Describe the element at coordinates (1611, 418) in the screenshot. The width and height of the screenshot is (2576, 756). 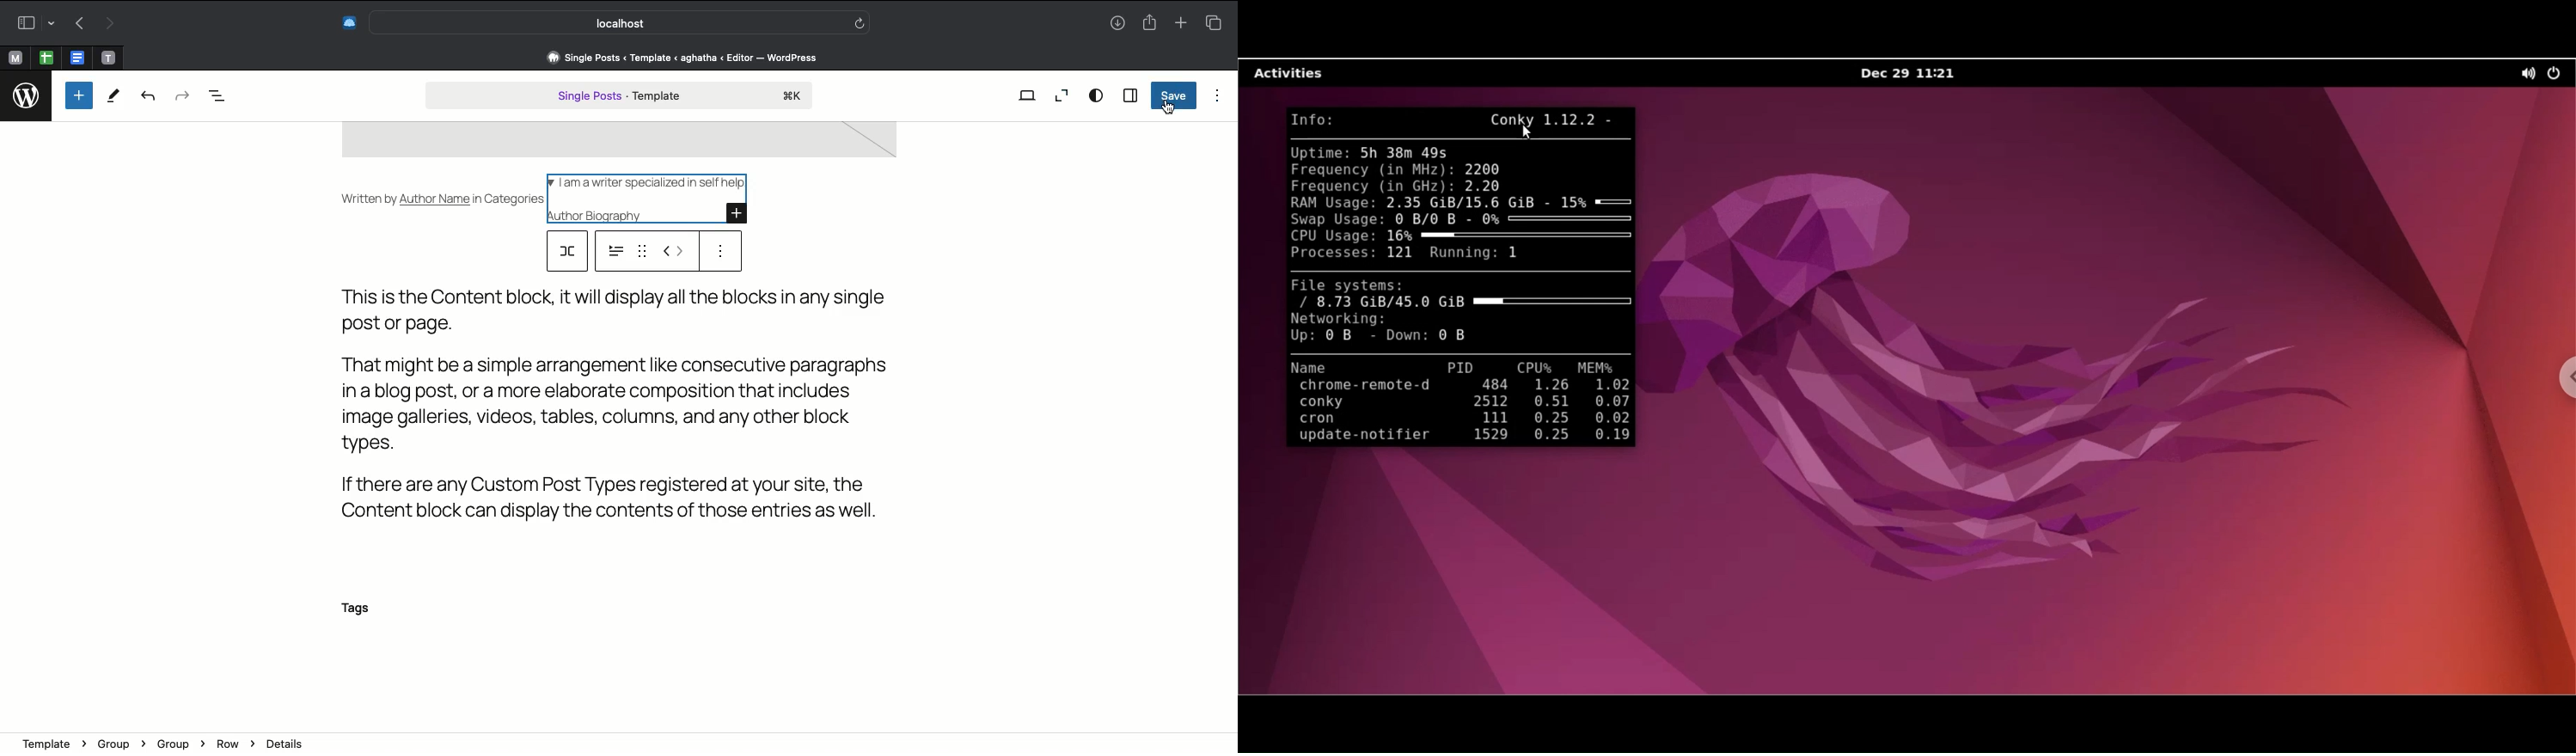
I see `0.02` at that location.